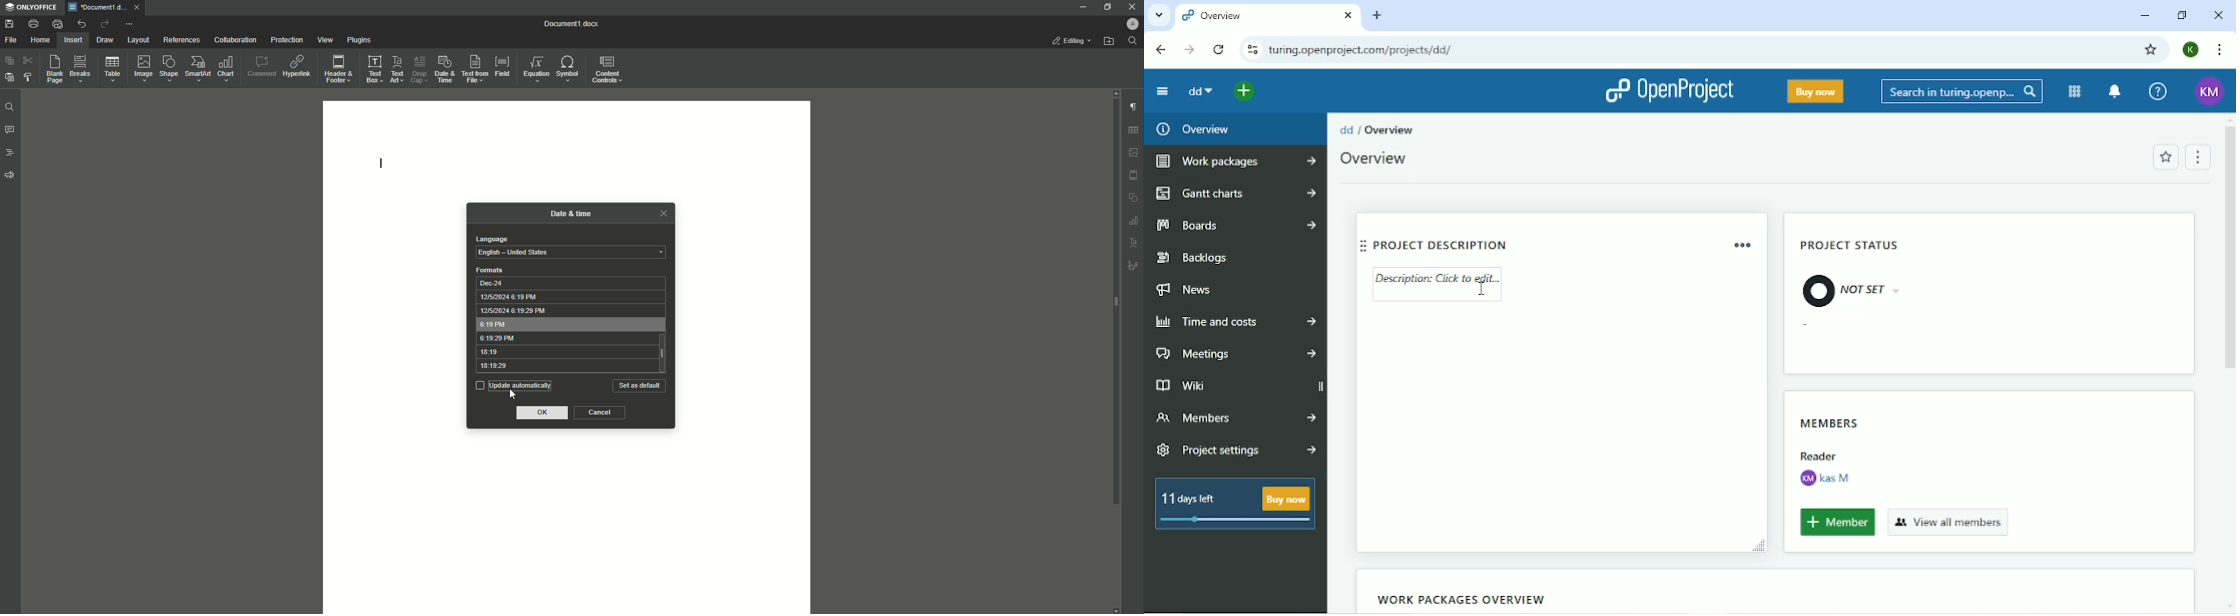 This screenshot has width=2240, height=616. Describe the element at coordinates (1082, 7) in the screenshot. I see `Minimize` at that location.